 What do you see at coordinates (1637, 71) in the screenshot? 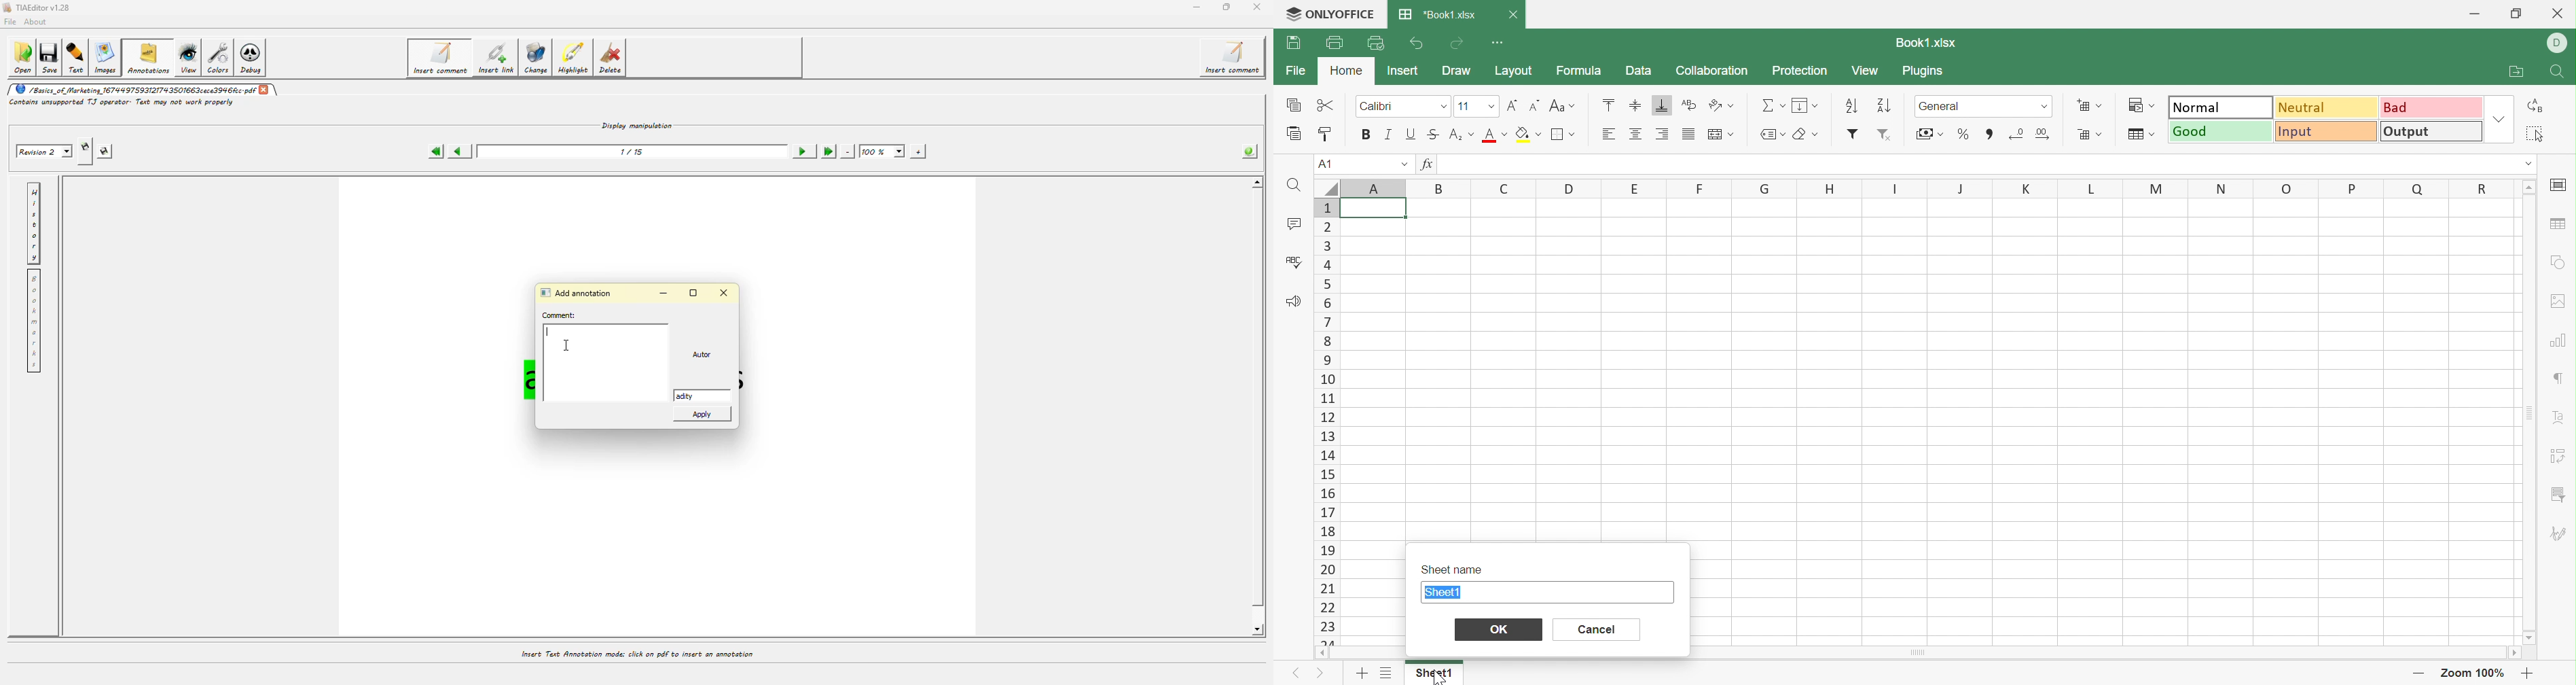
I see `Data` at bounding box center [1637, 71].